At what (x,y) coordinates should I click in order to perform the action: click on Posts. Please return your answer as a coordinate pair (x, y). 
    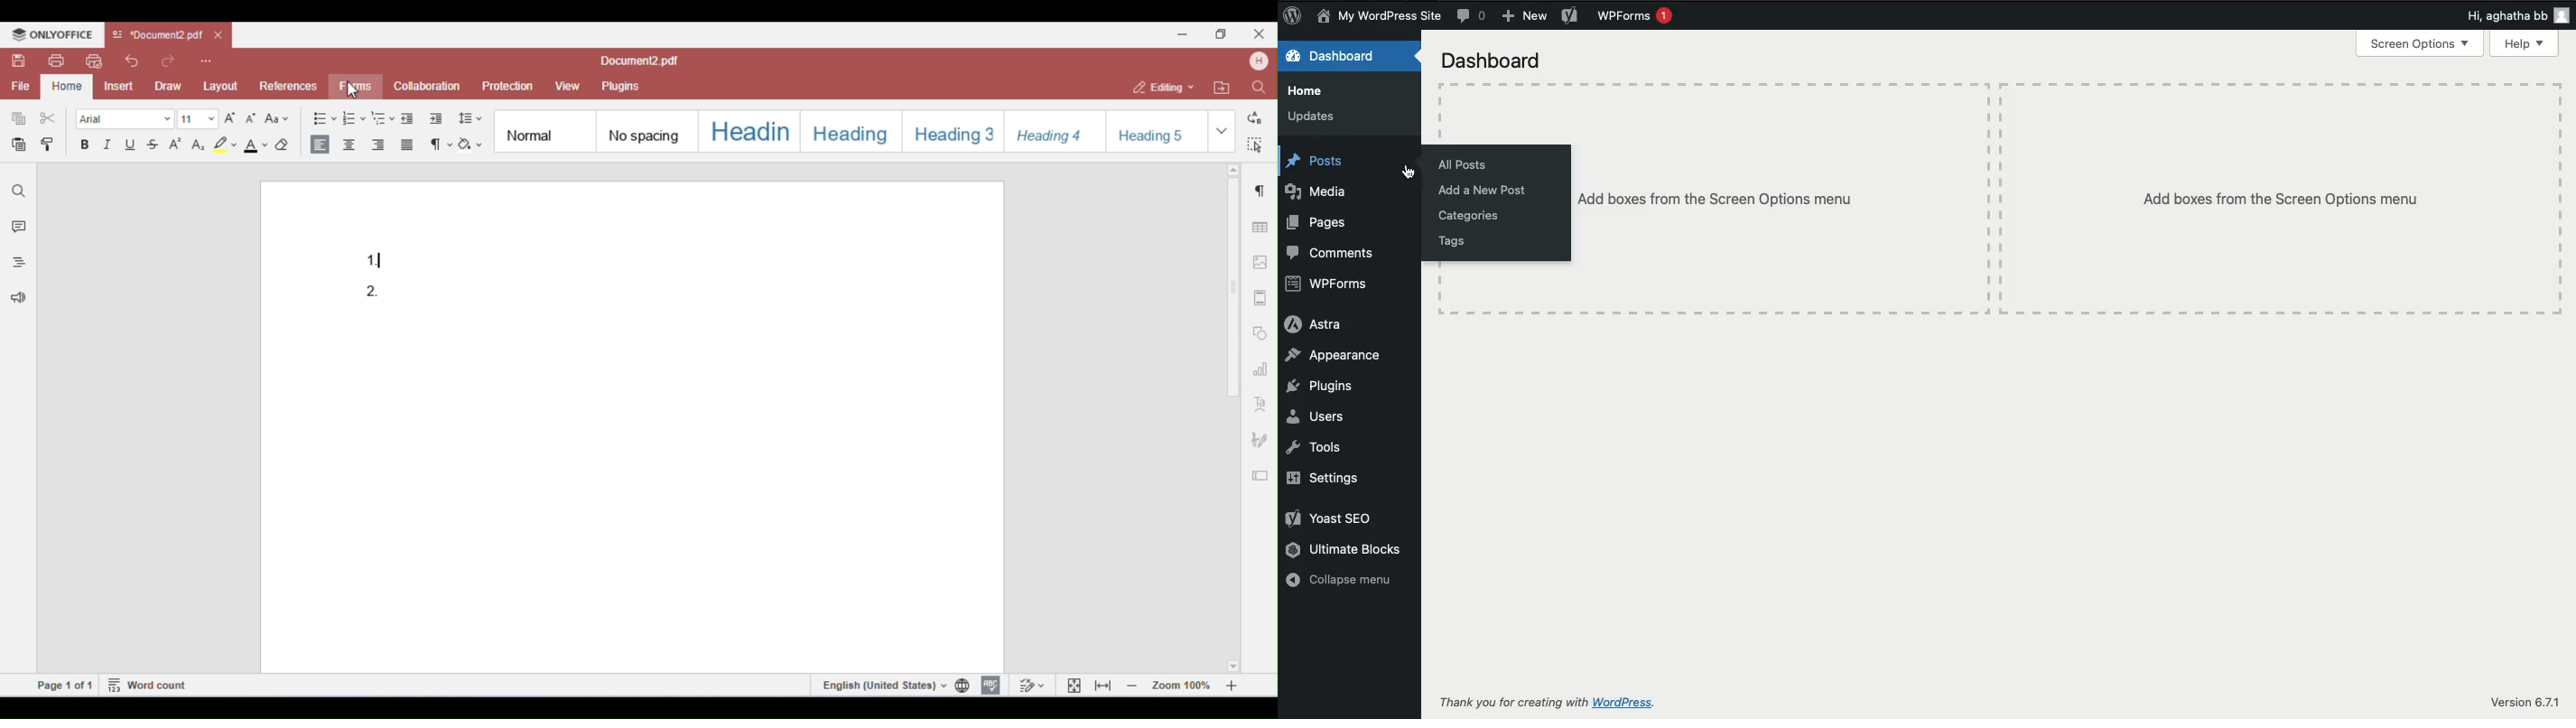
    Looking at the image, I should click on (1321, 162).